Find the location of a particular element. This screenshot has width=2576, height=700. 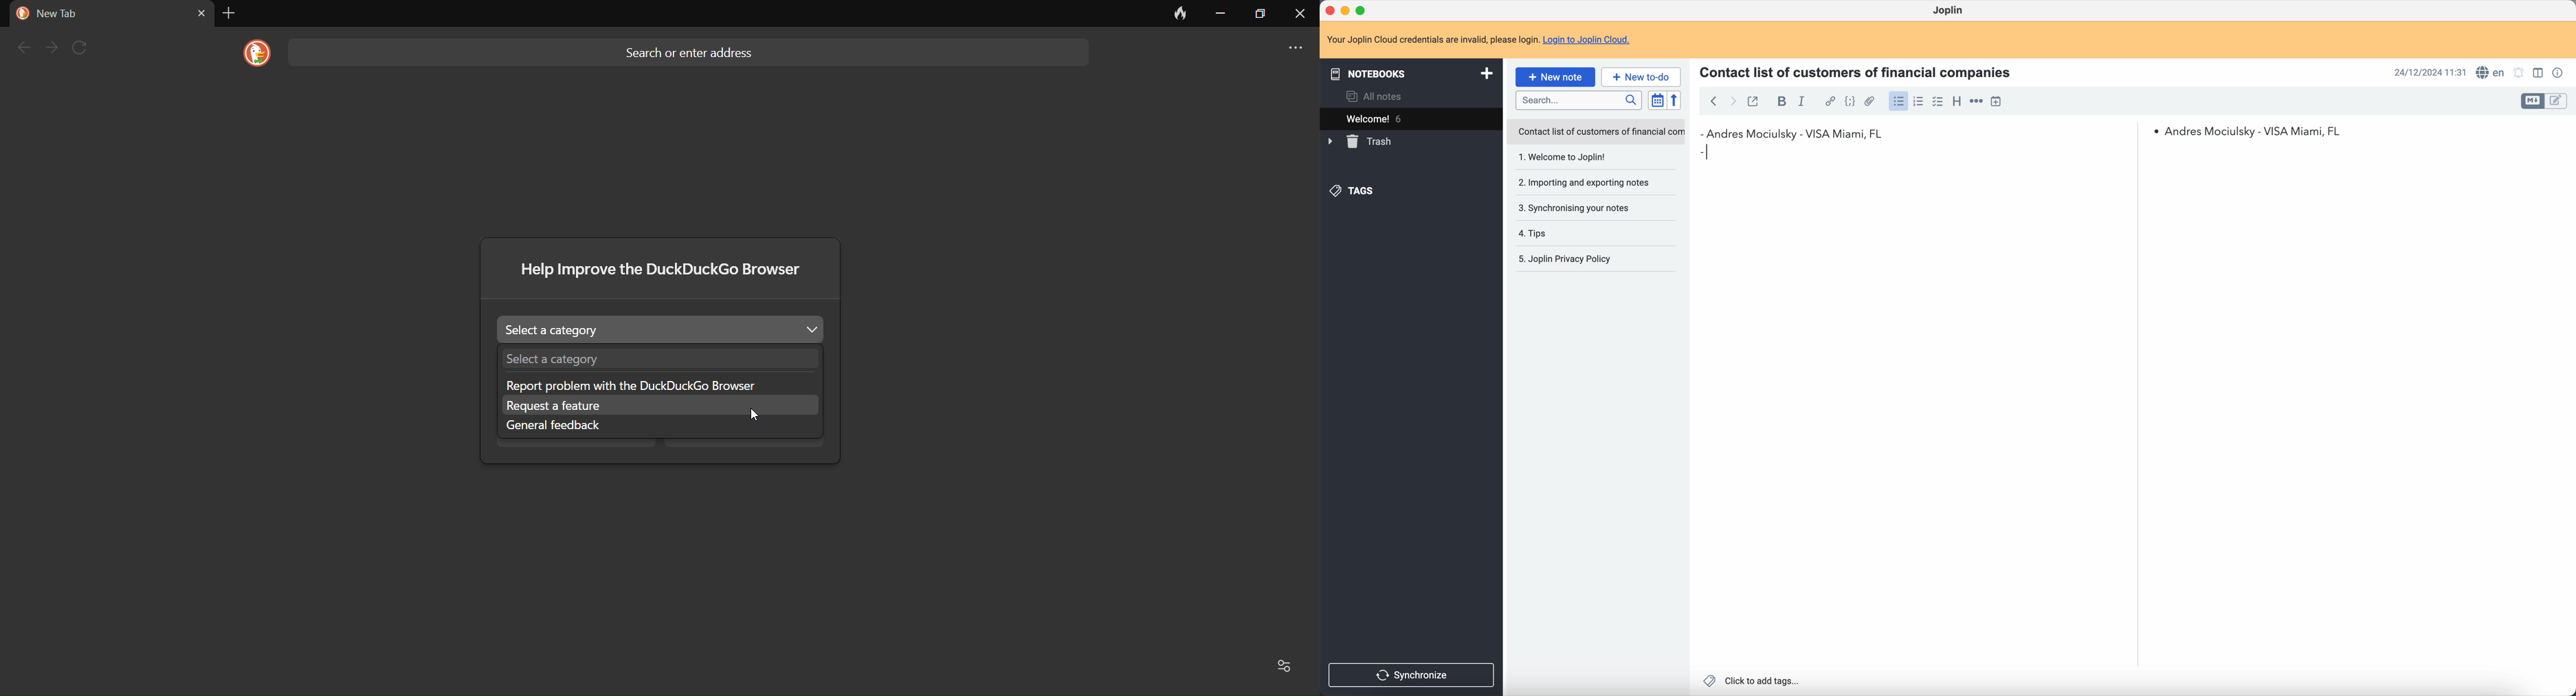

scroll bar is located at coordinates (2568, 219).